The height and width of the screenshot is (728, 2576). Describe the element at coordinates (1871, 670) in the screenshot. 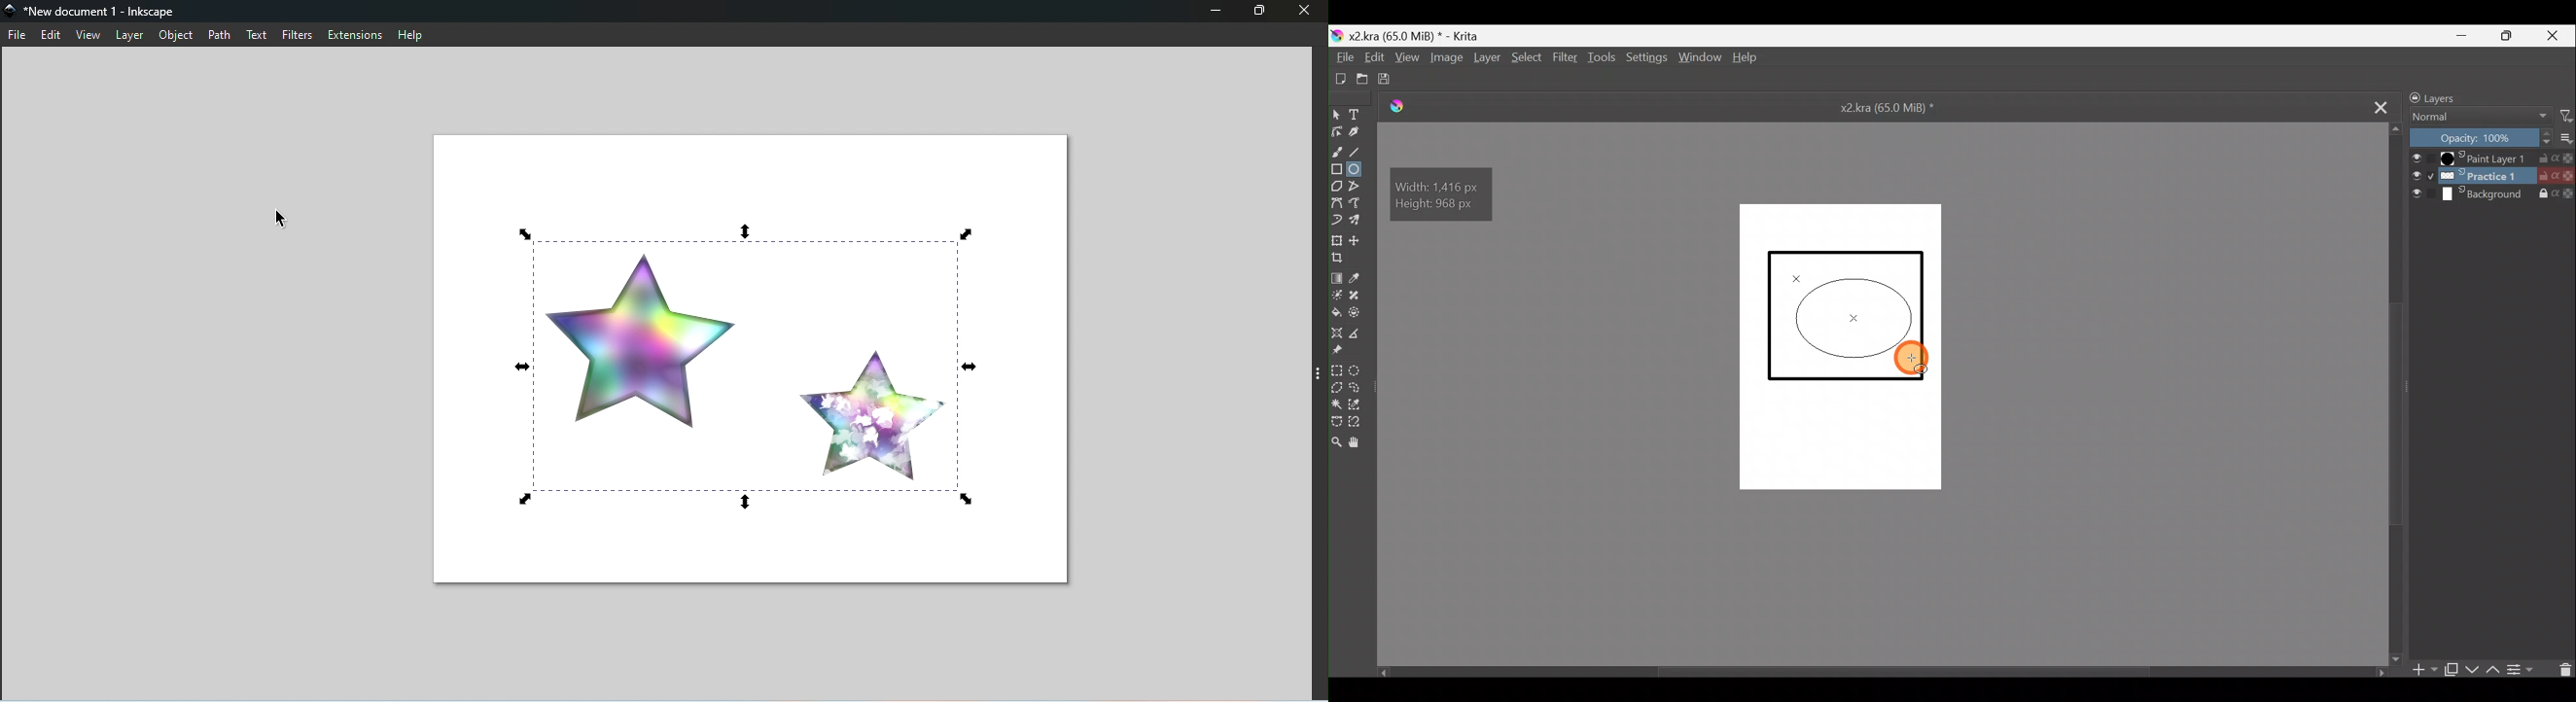

I see `Scroll bar` at that location.